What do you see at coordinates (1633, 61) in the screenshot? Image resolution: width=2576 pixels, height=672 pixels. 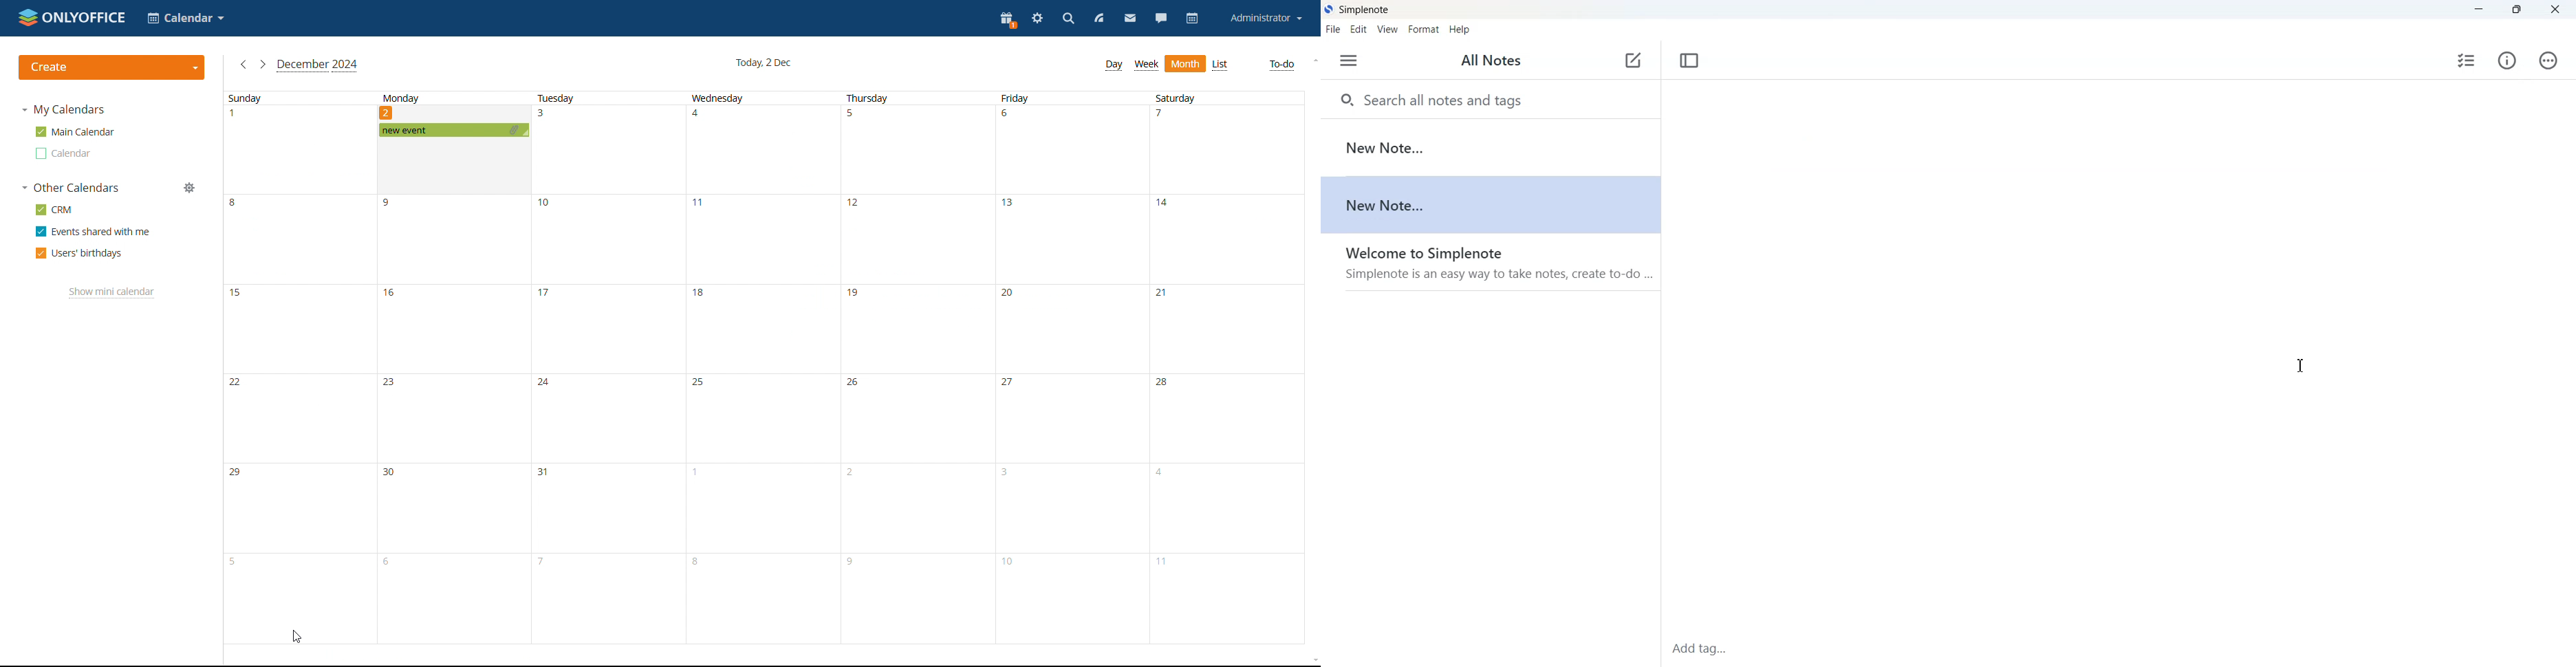 I see `Add new note` at bounding box center [1633, 61].